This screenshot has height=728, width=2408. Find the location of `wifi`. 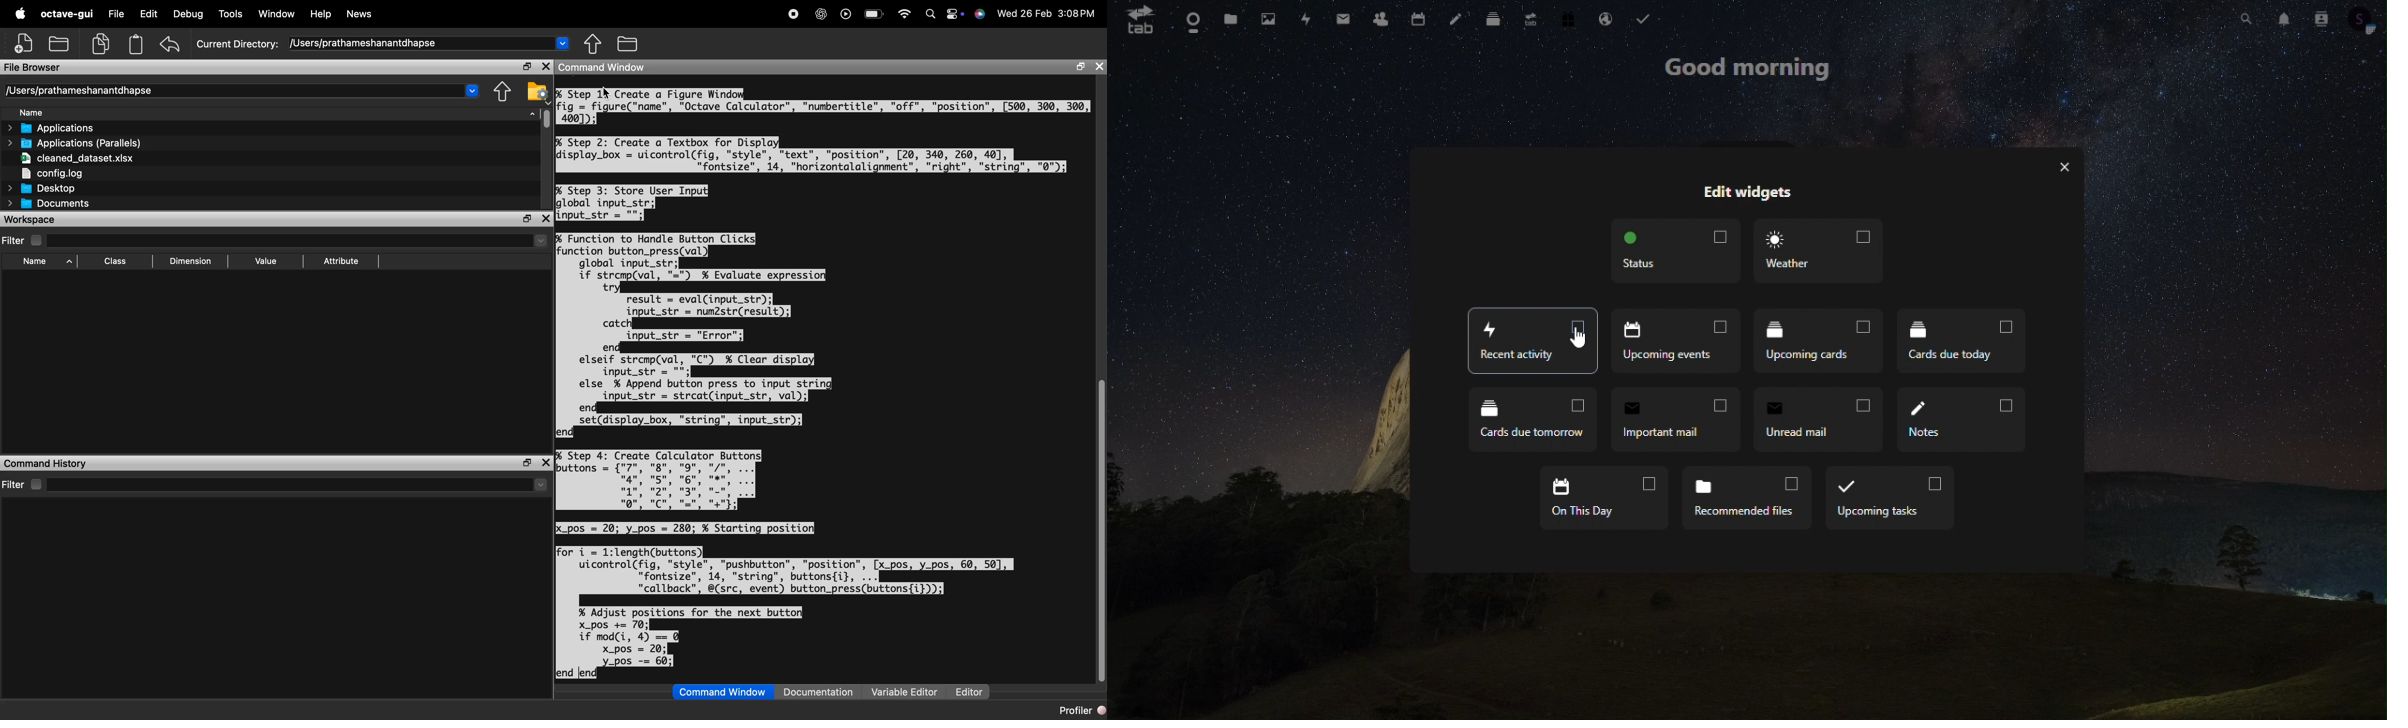

wifi is located at coordinates (905, 12).